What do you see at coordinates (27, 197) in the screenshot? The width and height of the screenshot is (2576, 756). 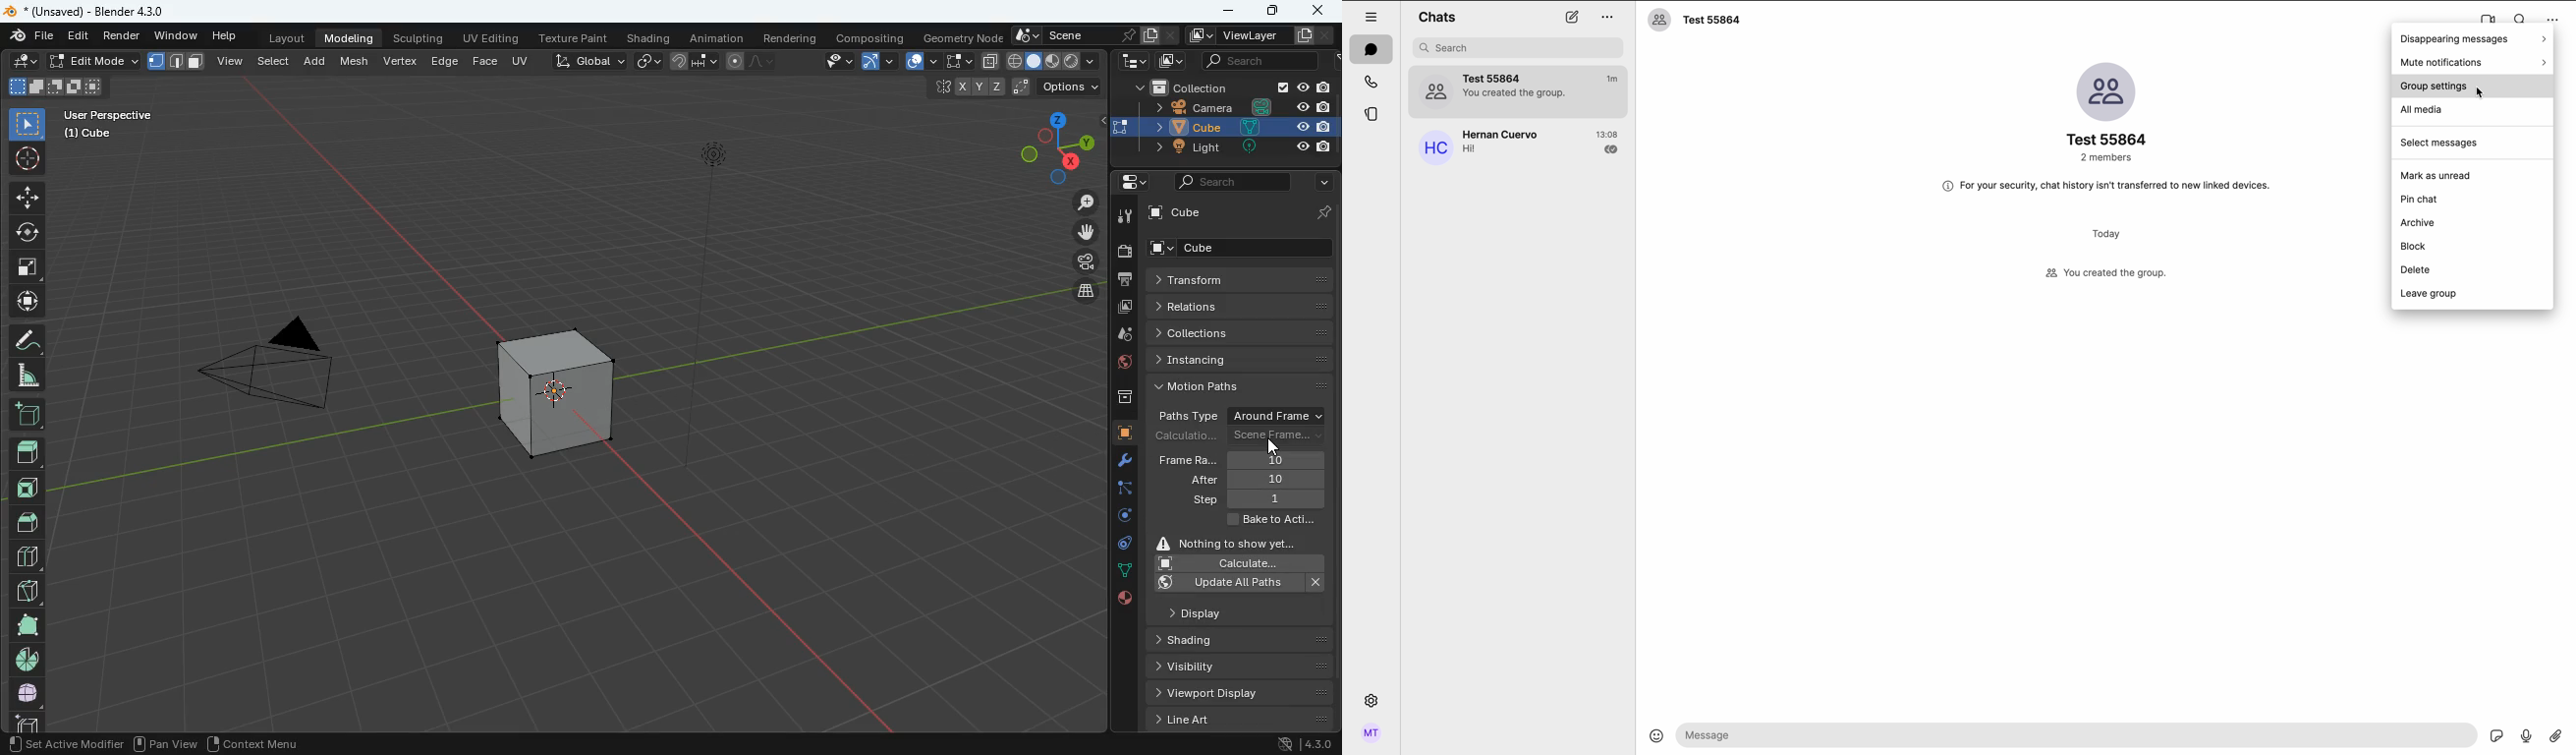 I see `move` at bounding box center [27, 197].